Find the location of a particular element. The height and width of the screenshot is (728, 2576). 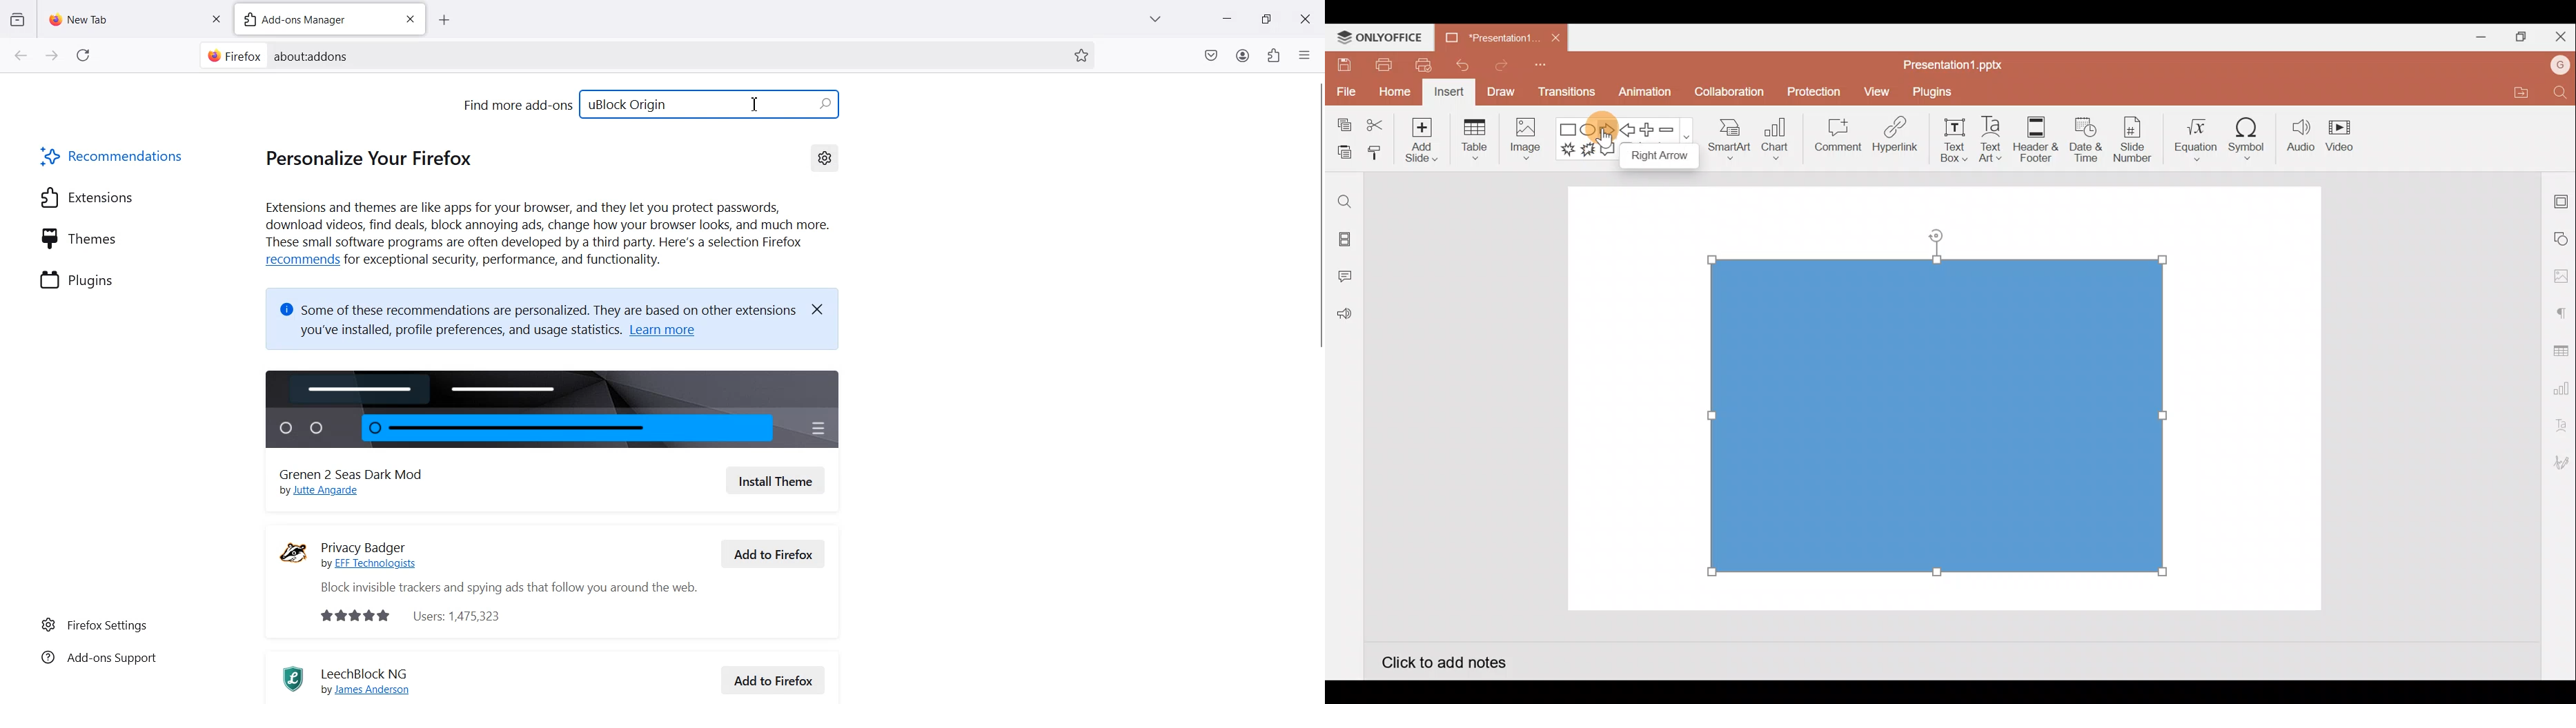

Save is located at coordinates (1342, 64).